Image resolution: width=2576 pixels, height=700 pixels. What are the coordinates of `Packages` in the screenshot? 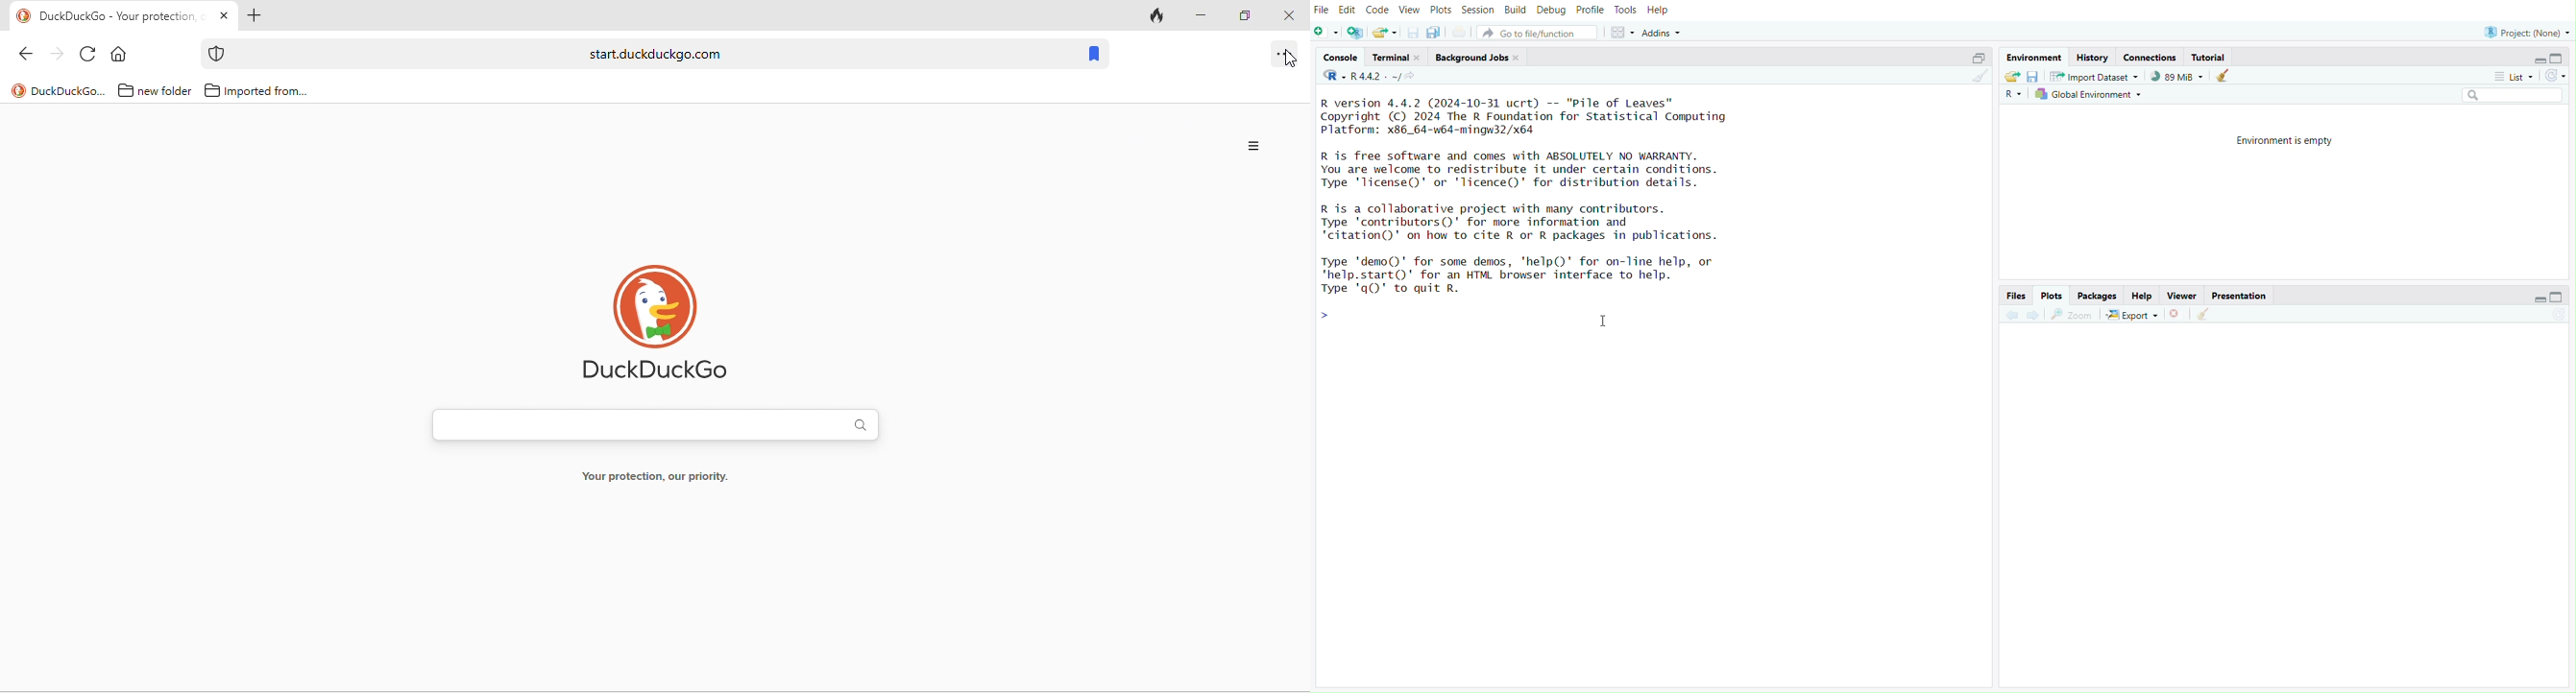 It's located at (2097, 295).